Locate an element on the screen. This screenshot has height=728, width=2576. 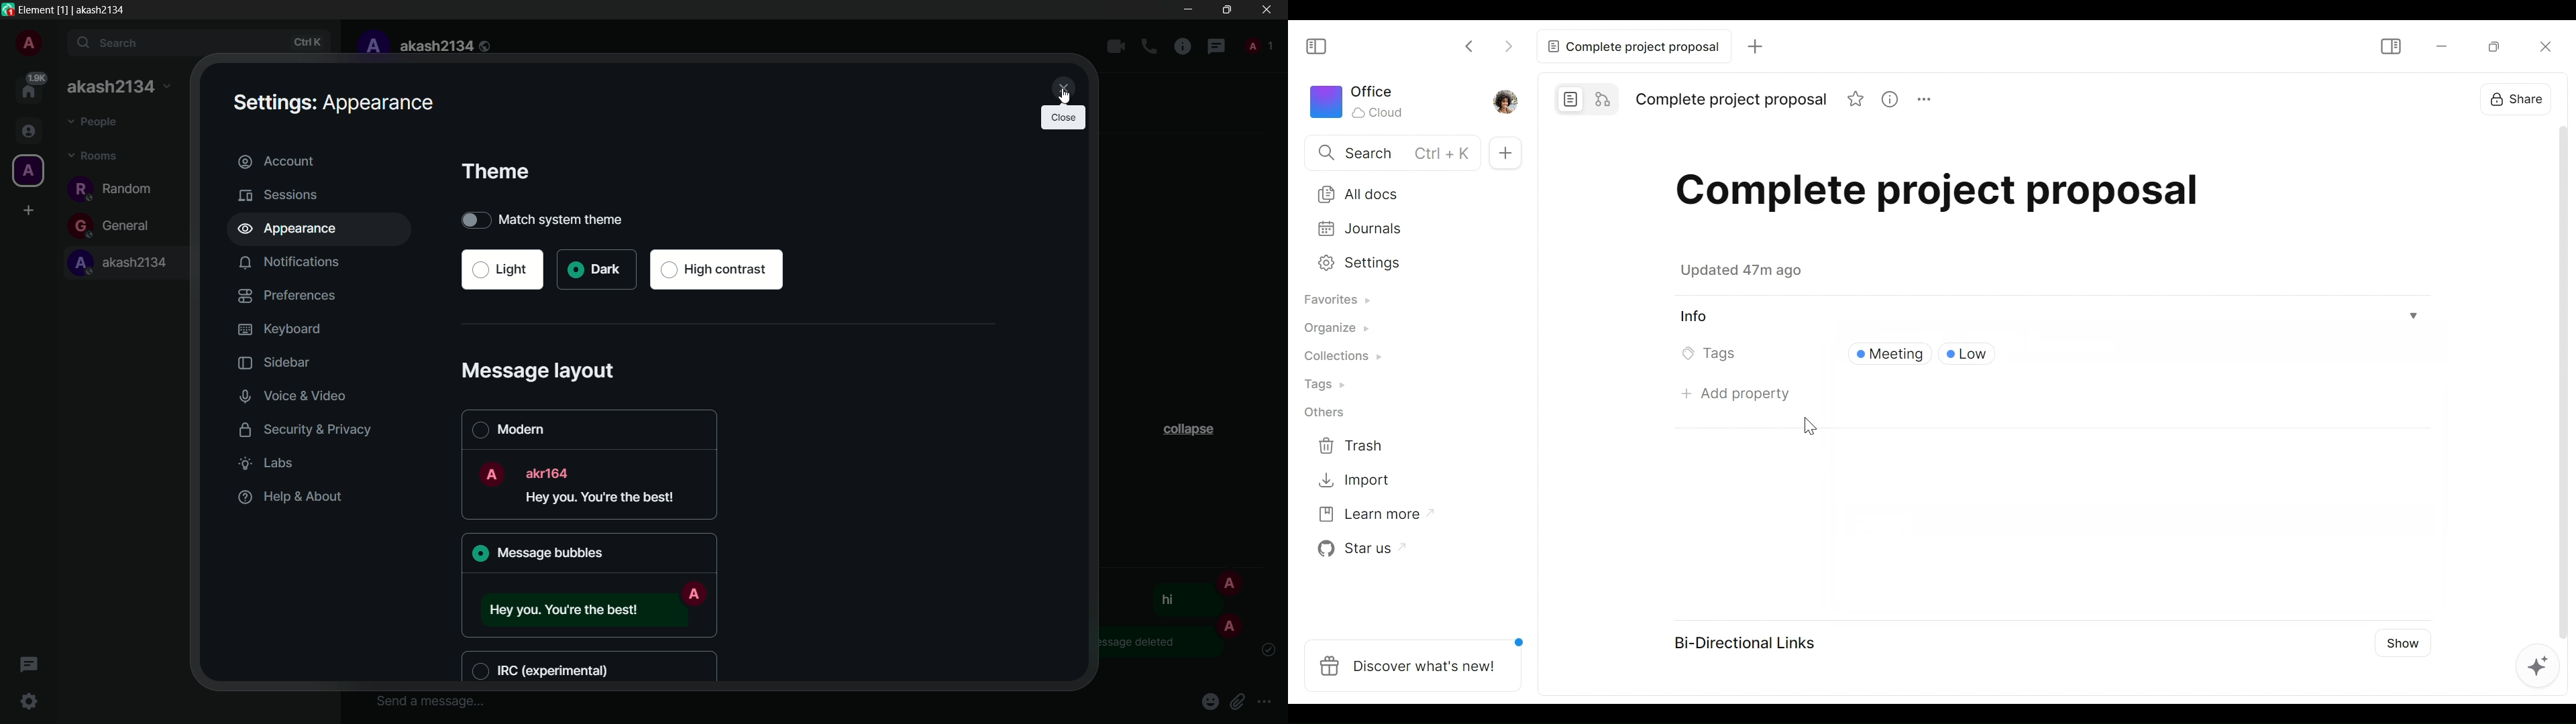
light is located at coordinates (502, 269).